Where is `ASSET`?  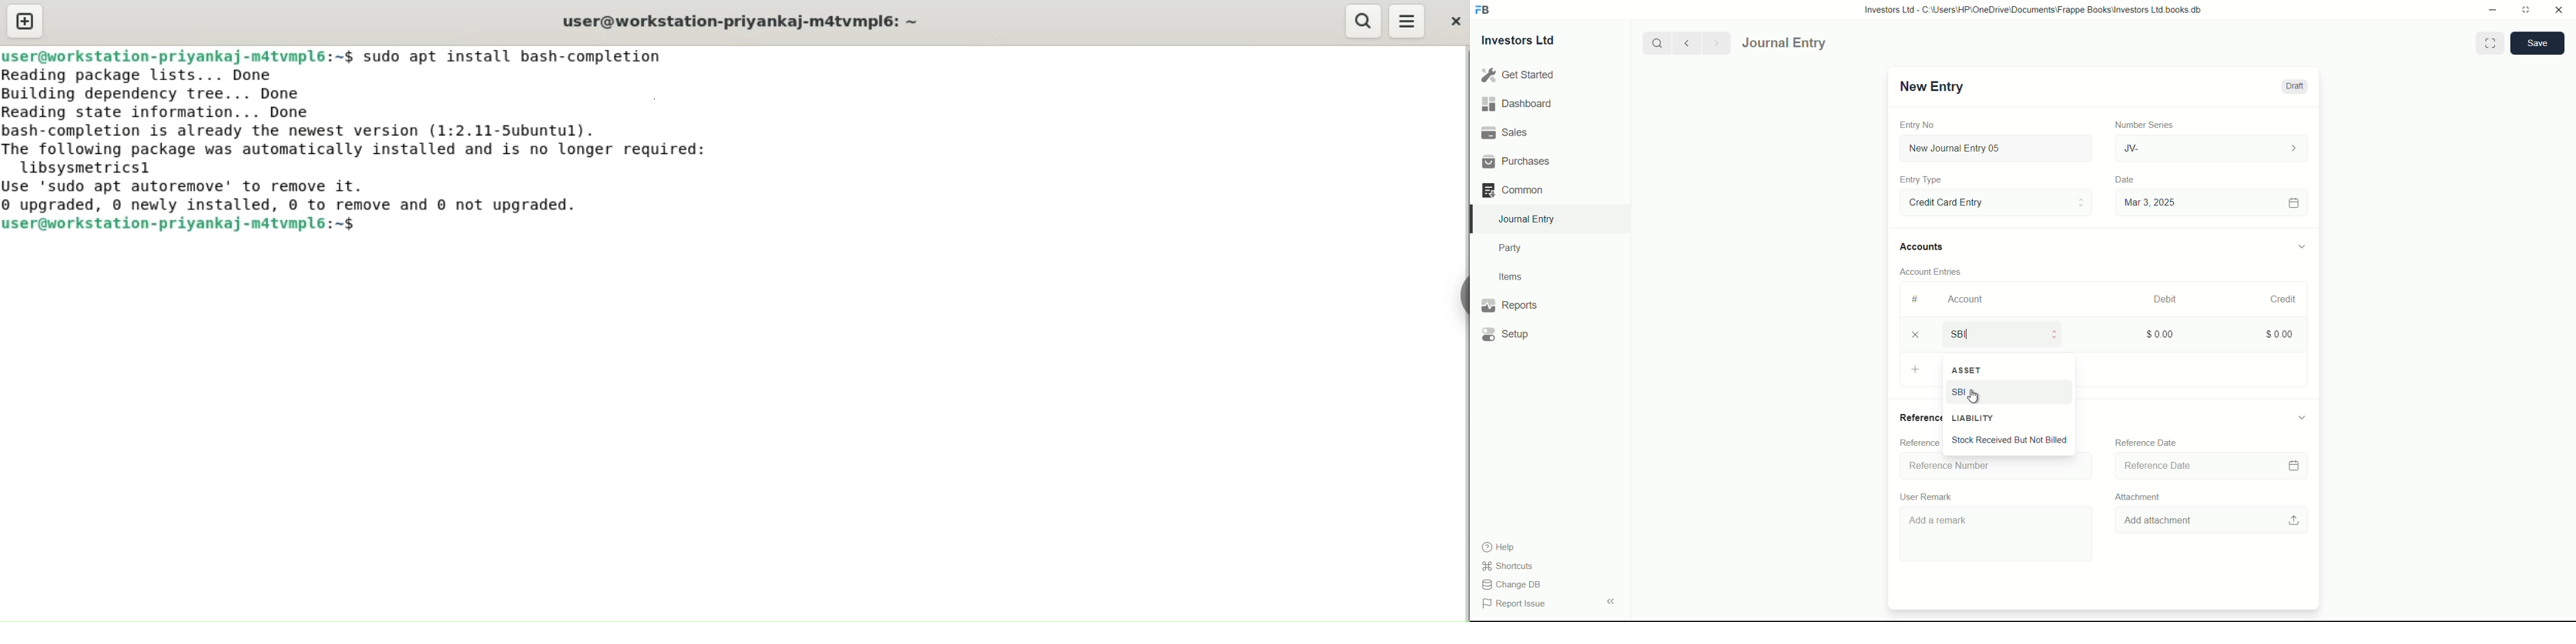
ASSET is located at coordinates (2009, 370).